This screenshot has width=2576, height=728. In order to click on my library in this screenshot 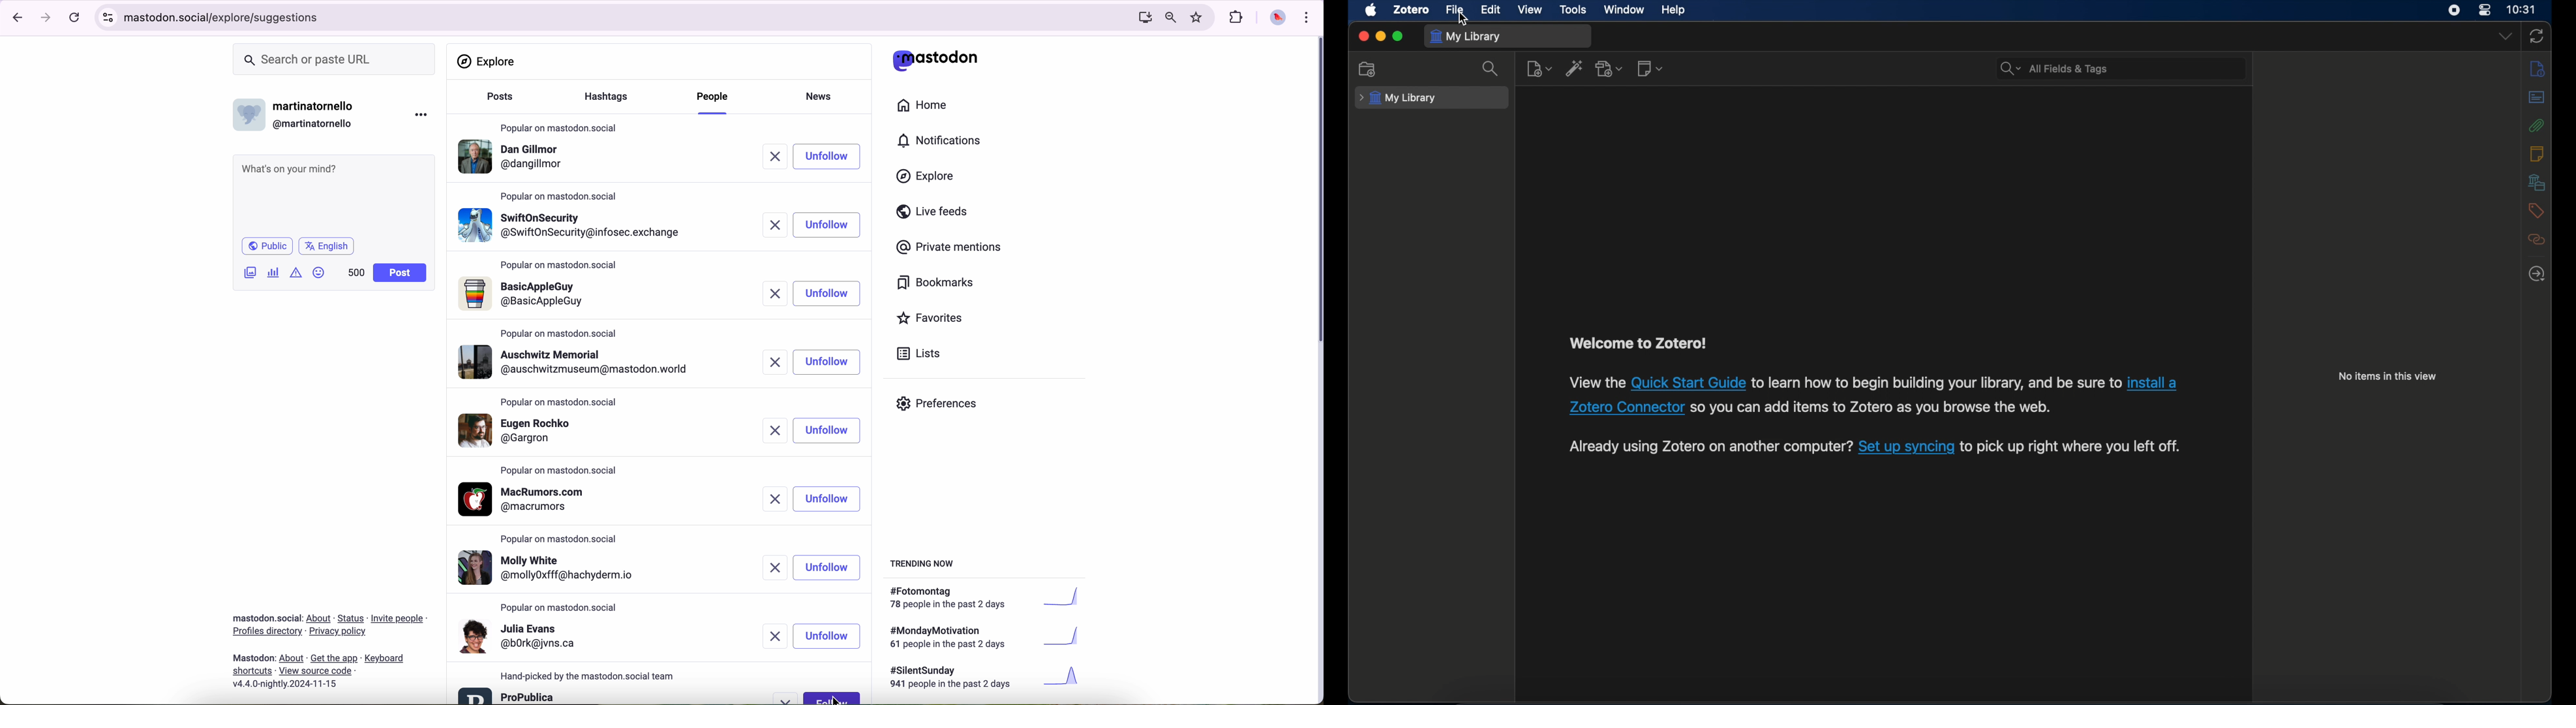, I will do `click(1398, 98)`.